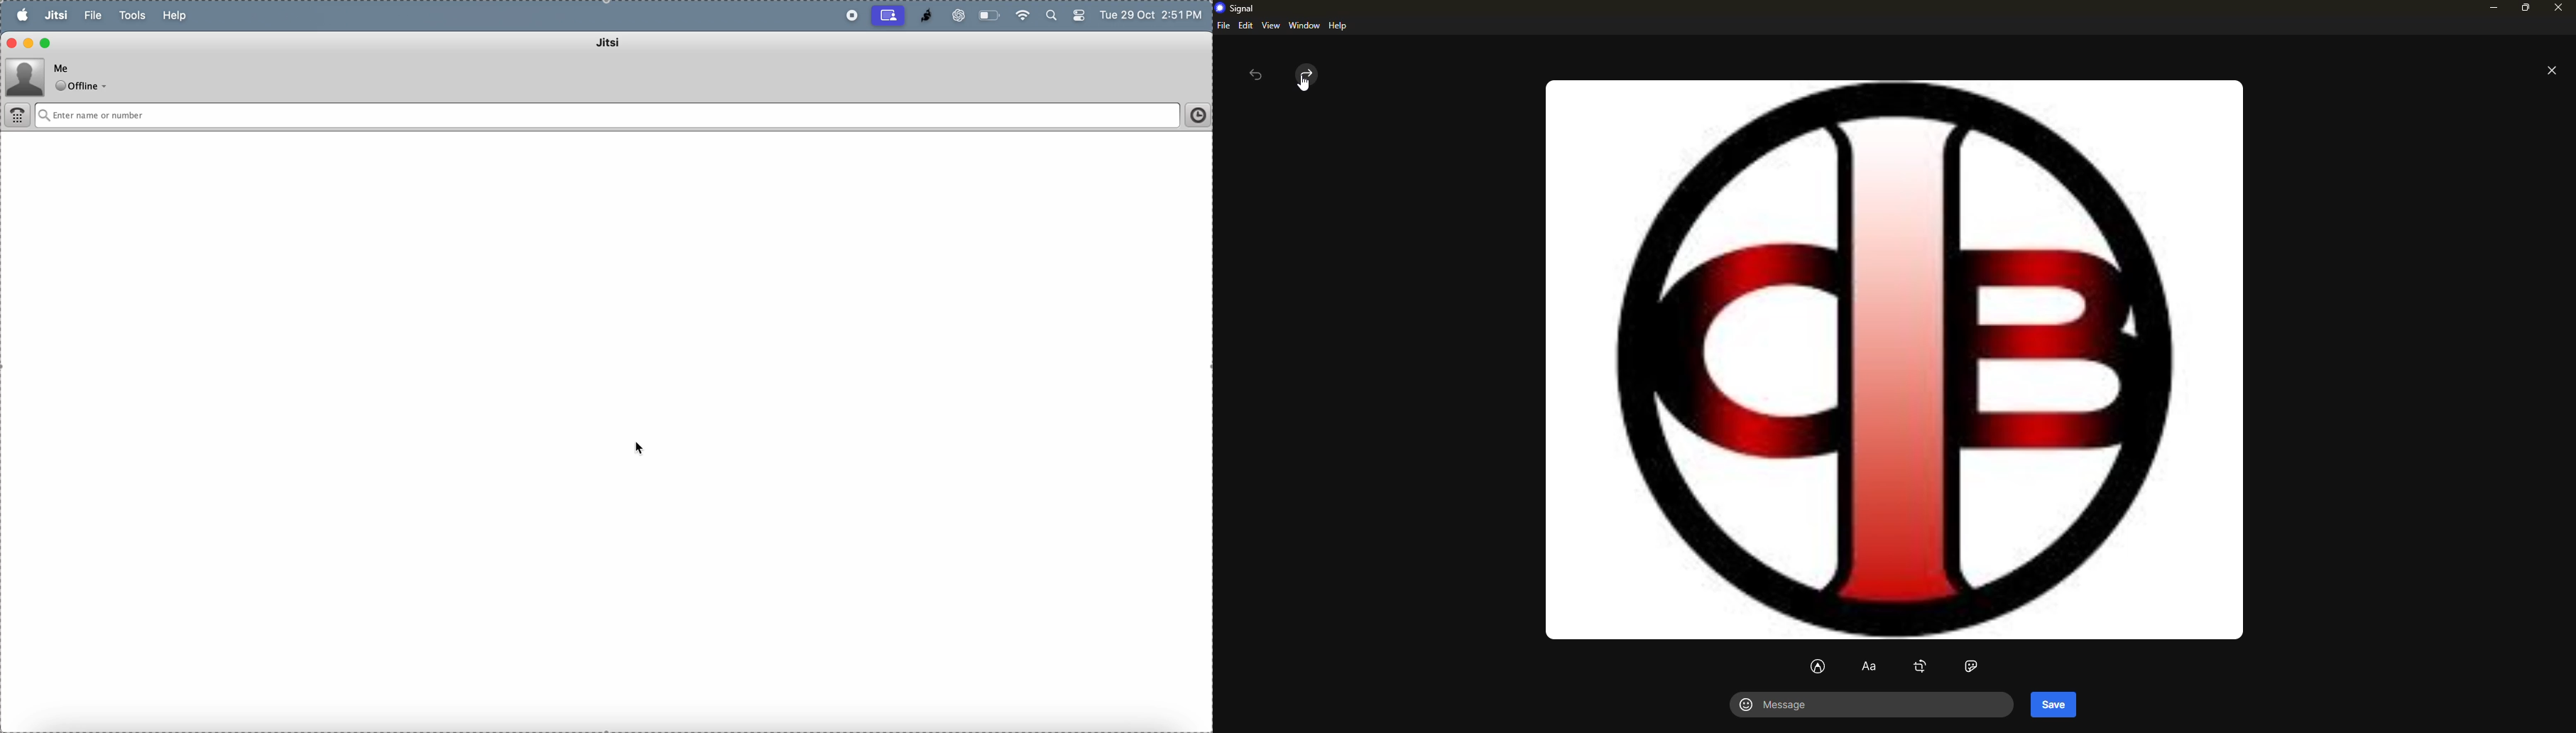  Describe the element at coordinates (922, 16) in the screenshot. I see `jitsi` at that location.